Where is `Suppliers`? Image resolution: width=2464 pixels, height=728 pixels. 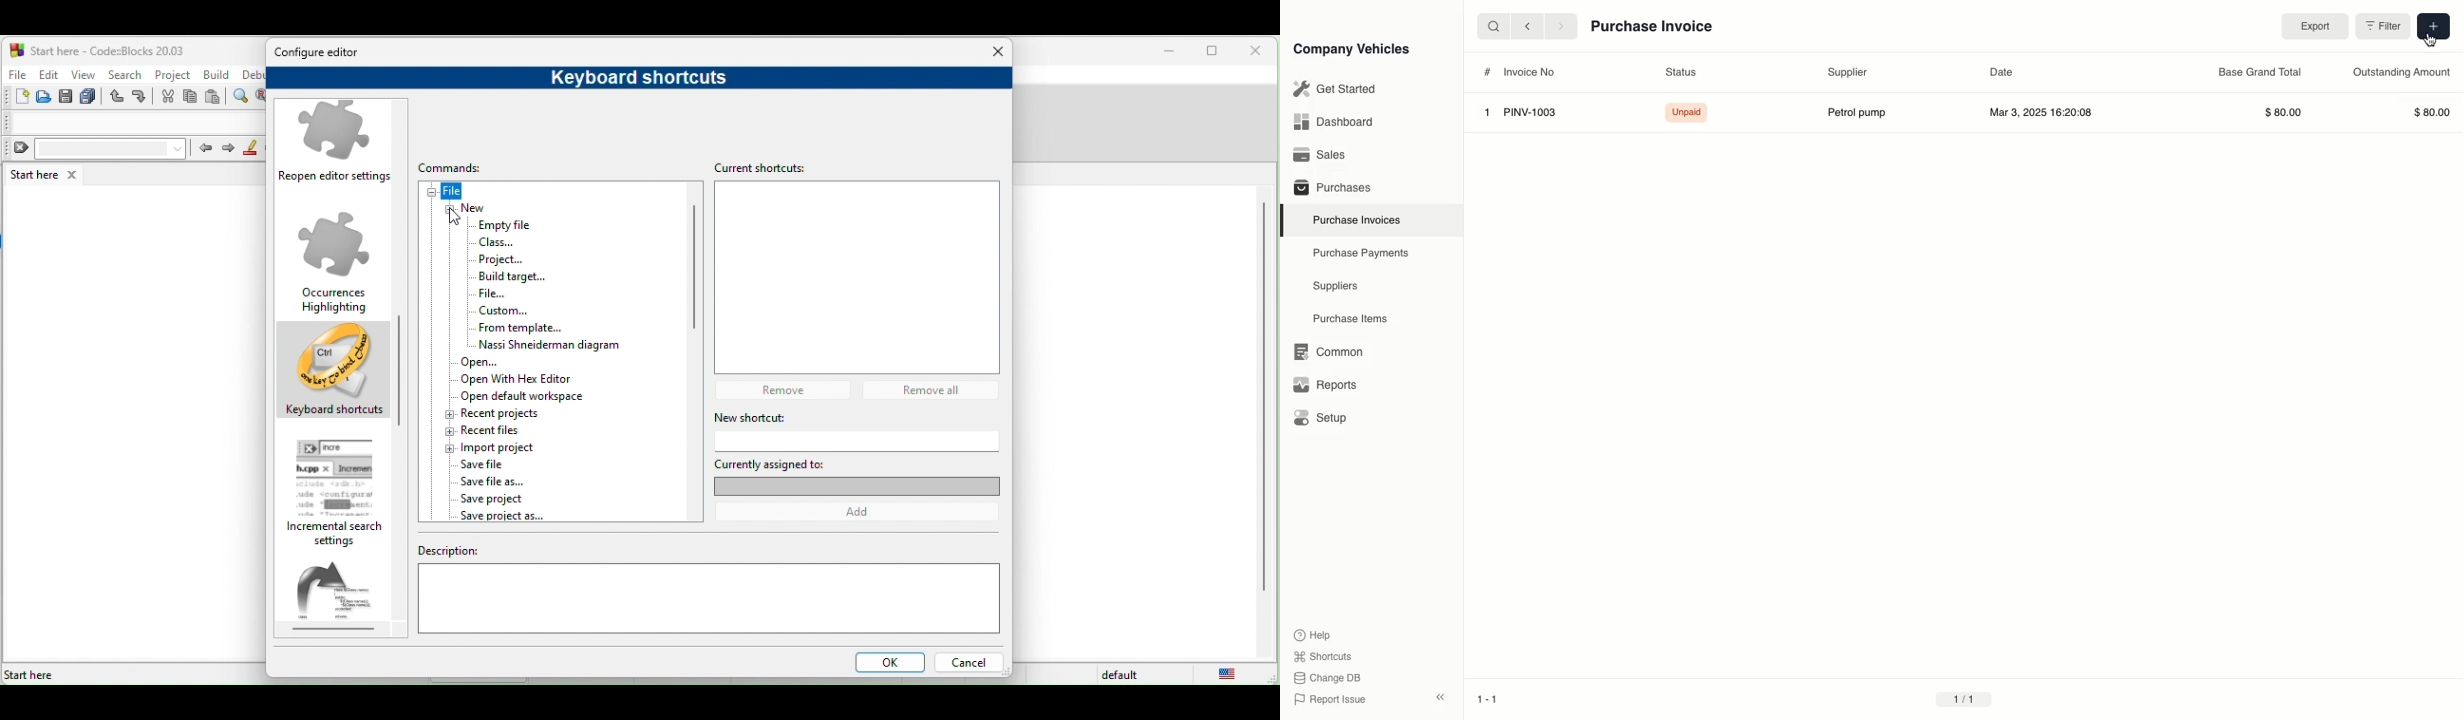 Suppliers is located at coordinates (1334, 287).